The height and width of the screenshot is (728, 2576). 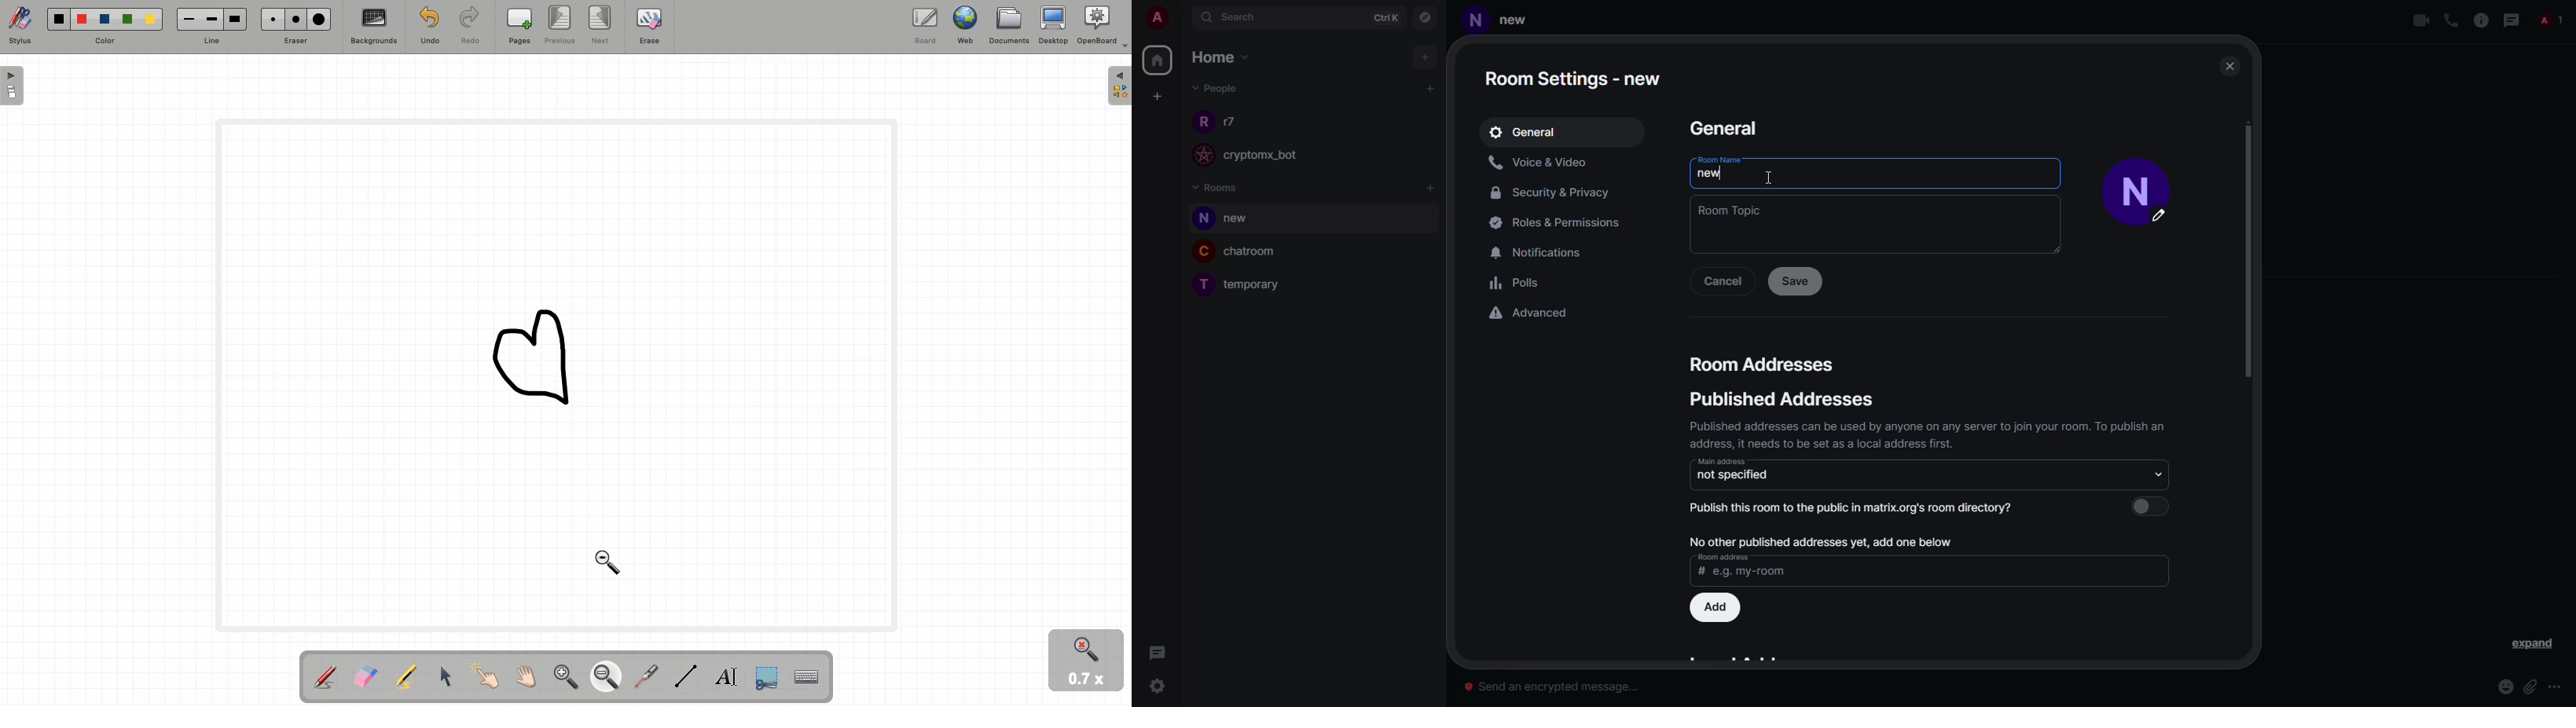 I want to click on edit, so click(x=2166, y=220).